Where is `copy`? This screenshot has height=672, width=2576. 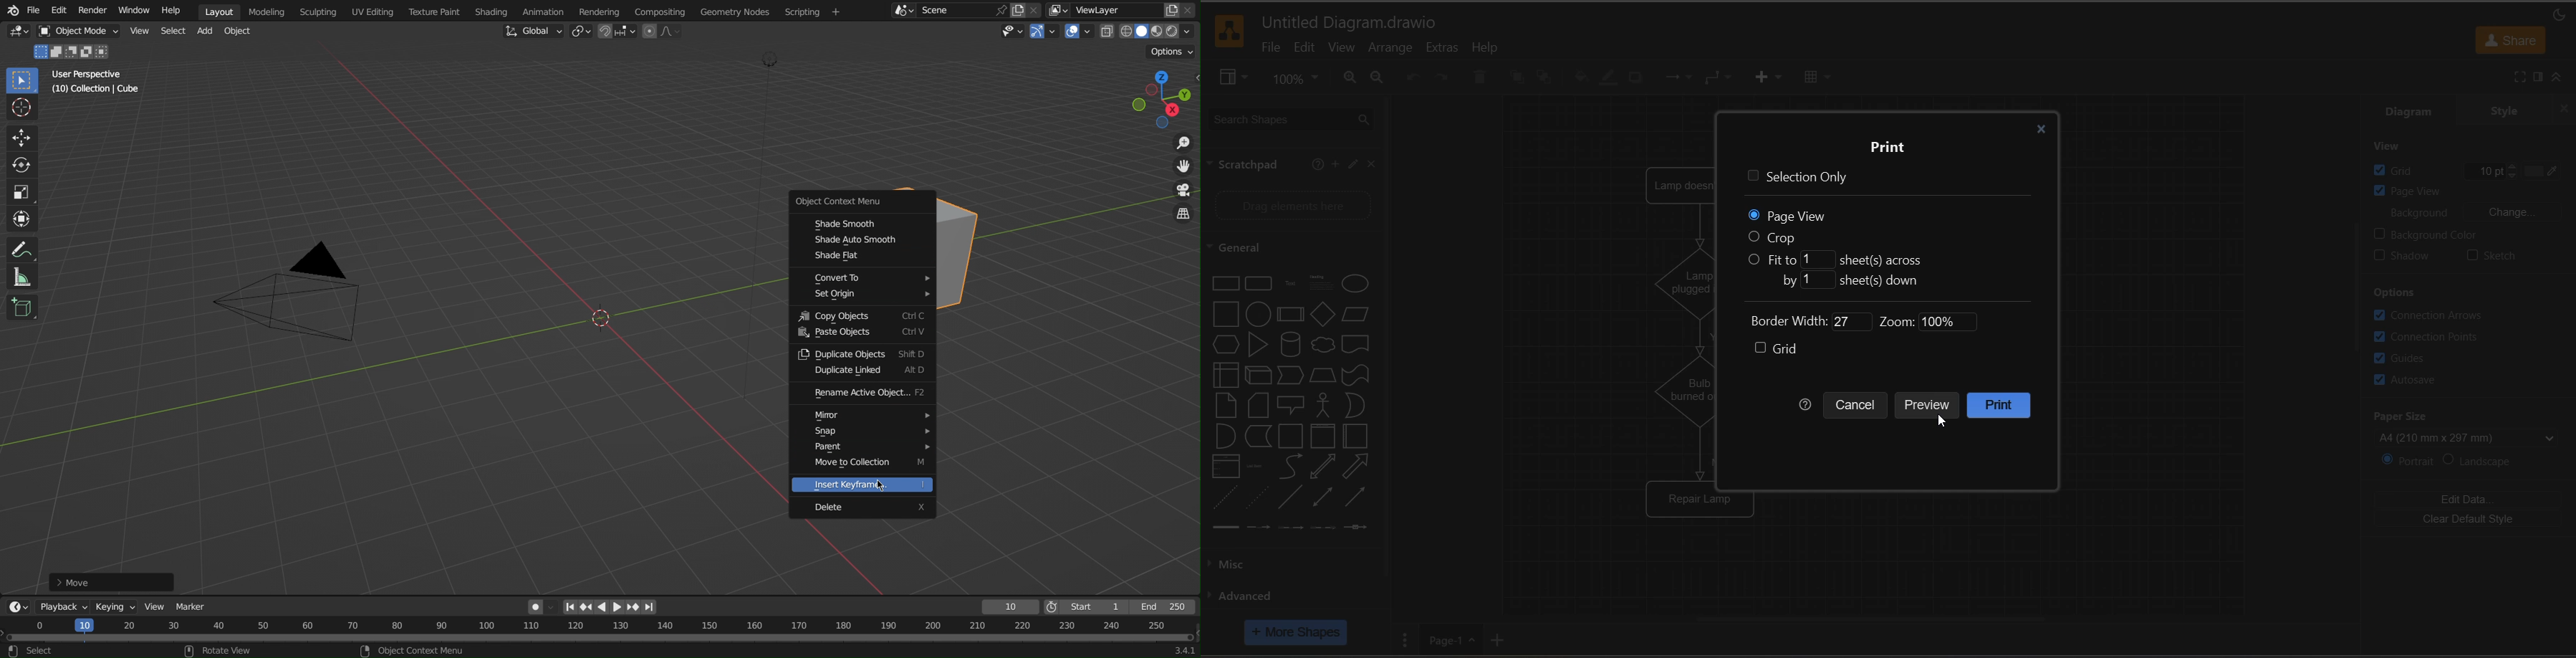
copy is located at coordinates (1022, 9).